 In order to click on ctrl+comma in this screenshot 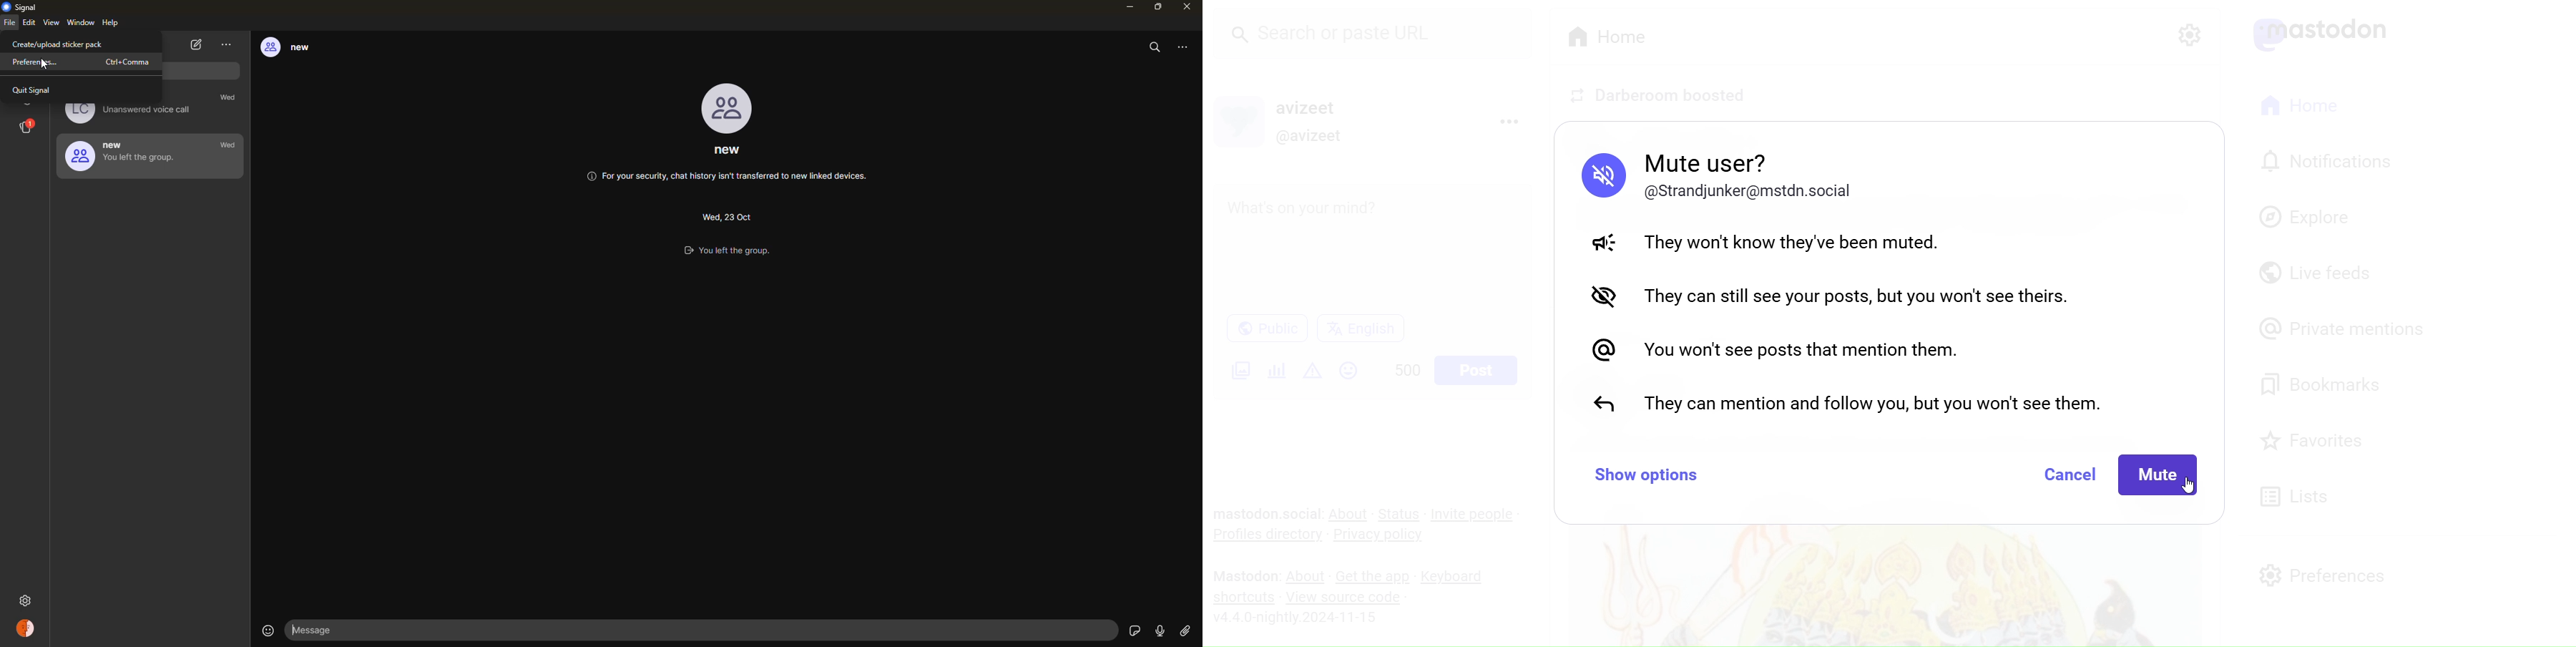, I will do `click(130, 62)`.